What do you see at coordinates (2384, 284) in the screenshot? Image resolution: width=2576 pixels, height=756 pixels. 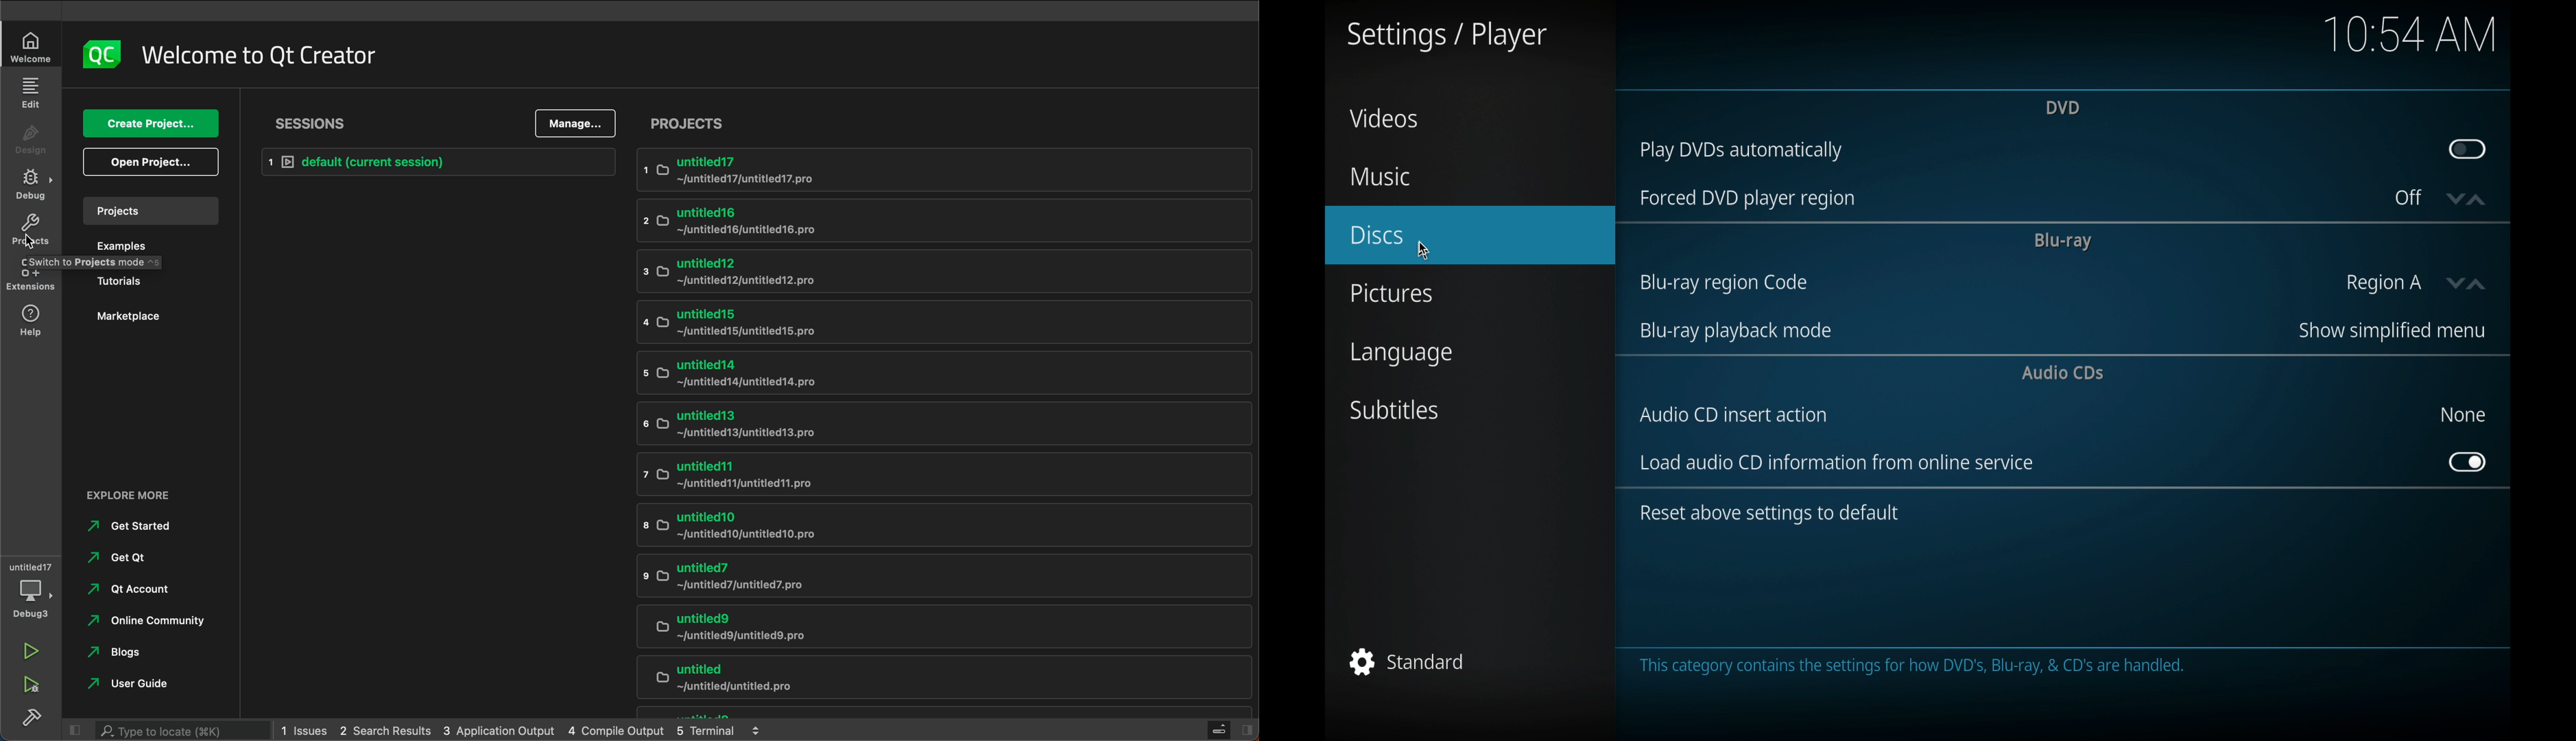 I see `region a` at bounding box center [2384, 284].